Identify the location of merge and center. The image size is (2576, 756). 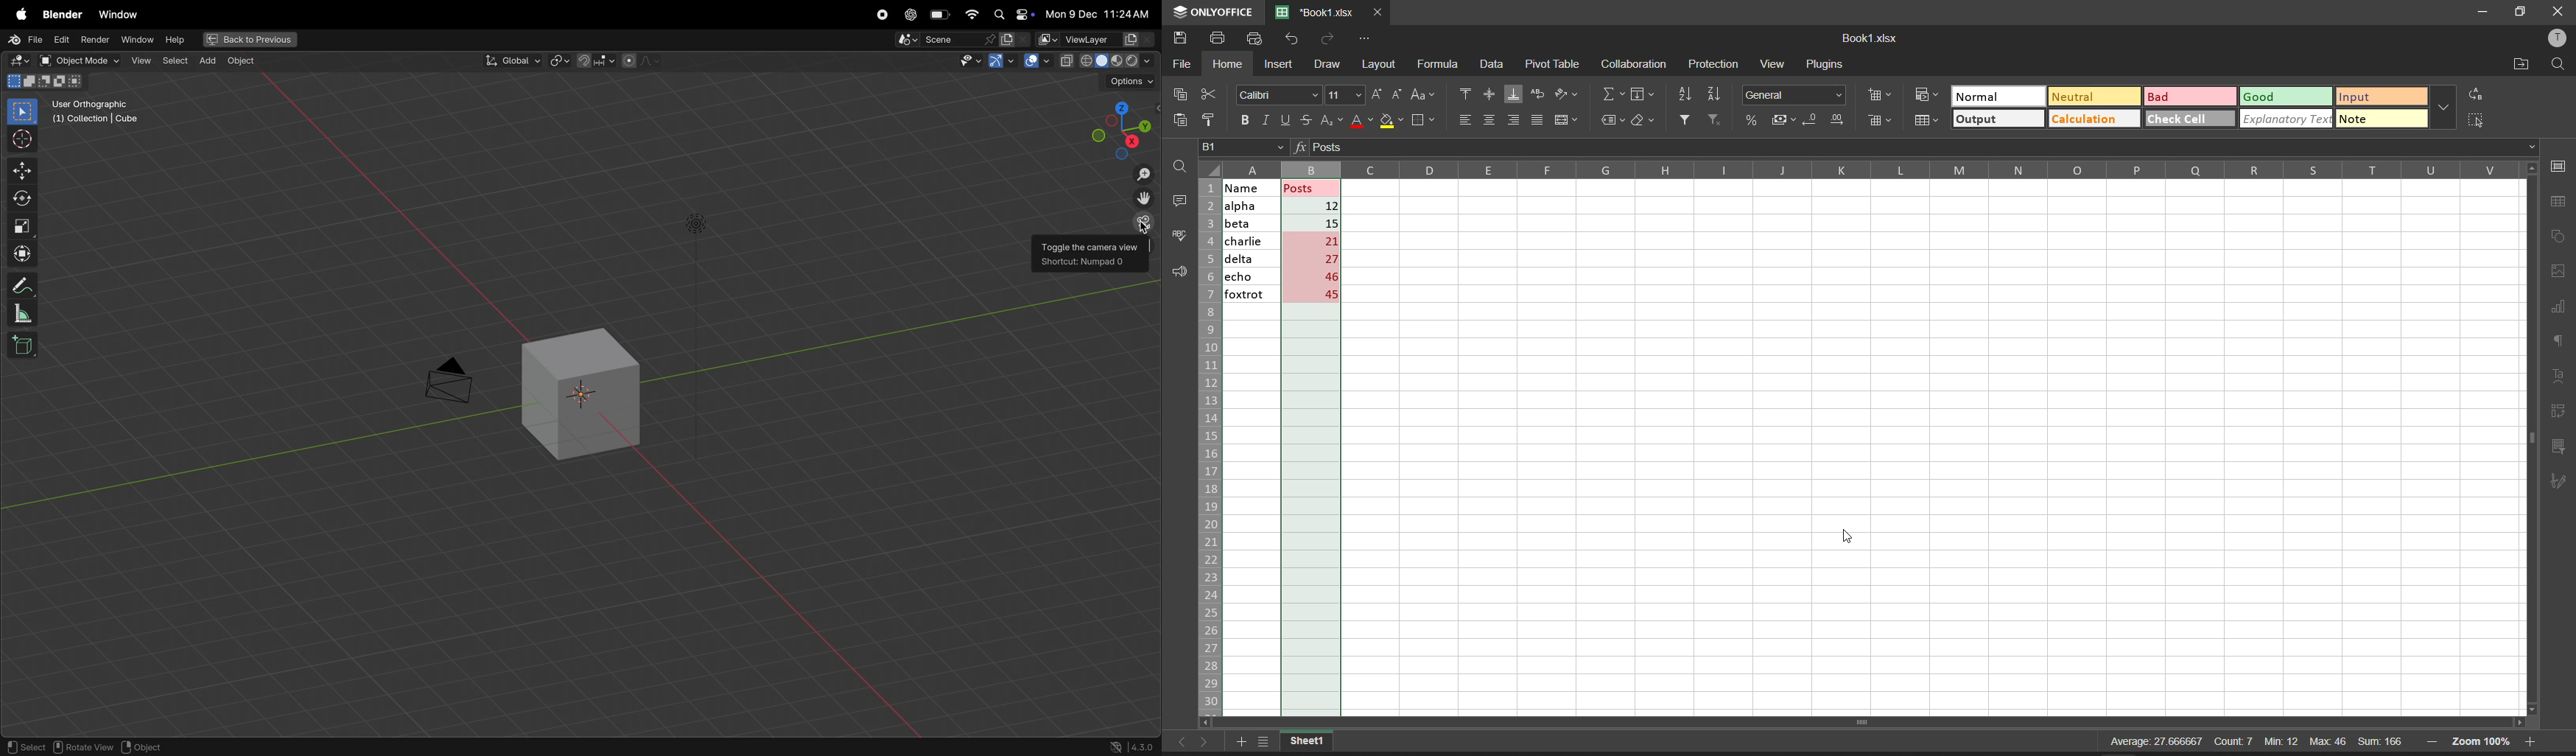
(1568, 120).